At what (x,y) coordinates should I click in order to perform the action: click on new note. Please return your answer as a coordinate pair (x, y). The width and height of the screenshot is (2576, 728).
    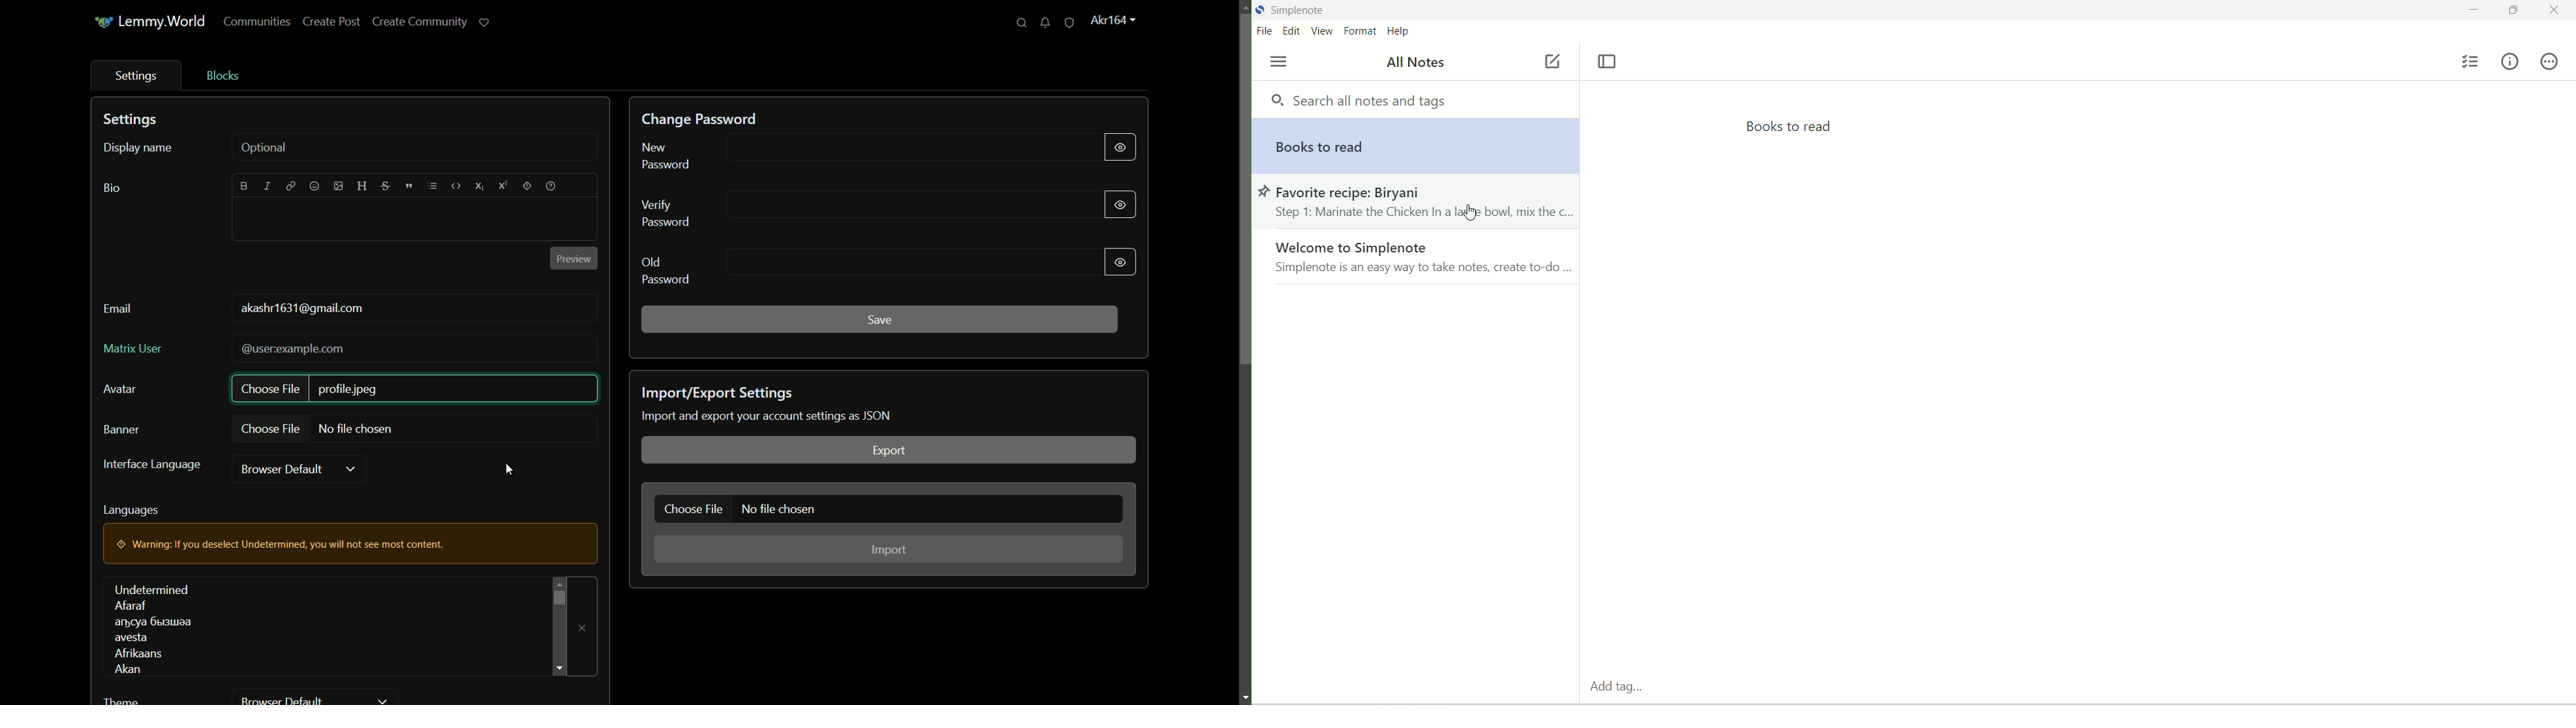
    Looking at the image, I should click on (1552, 61).